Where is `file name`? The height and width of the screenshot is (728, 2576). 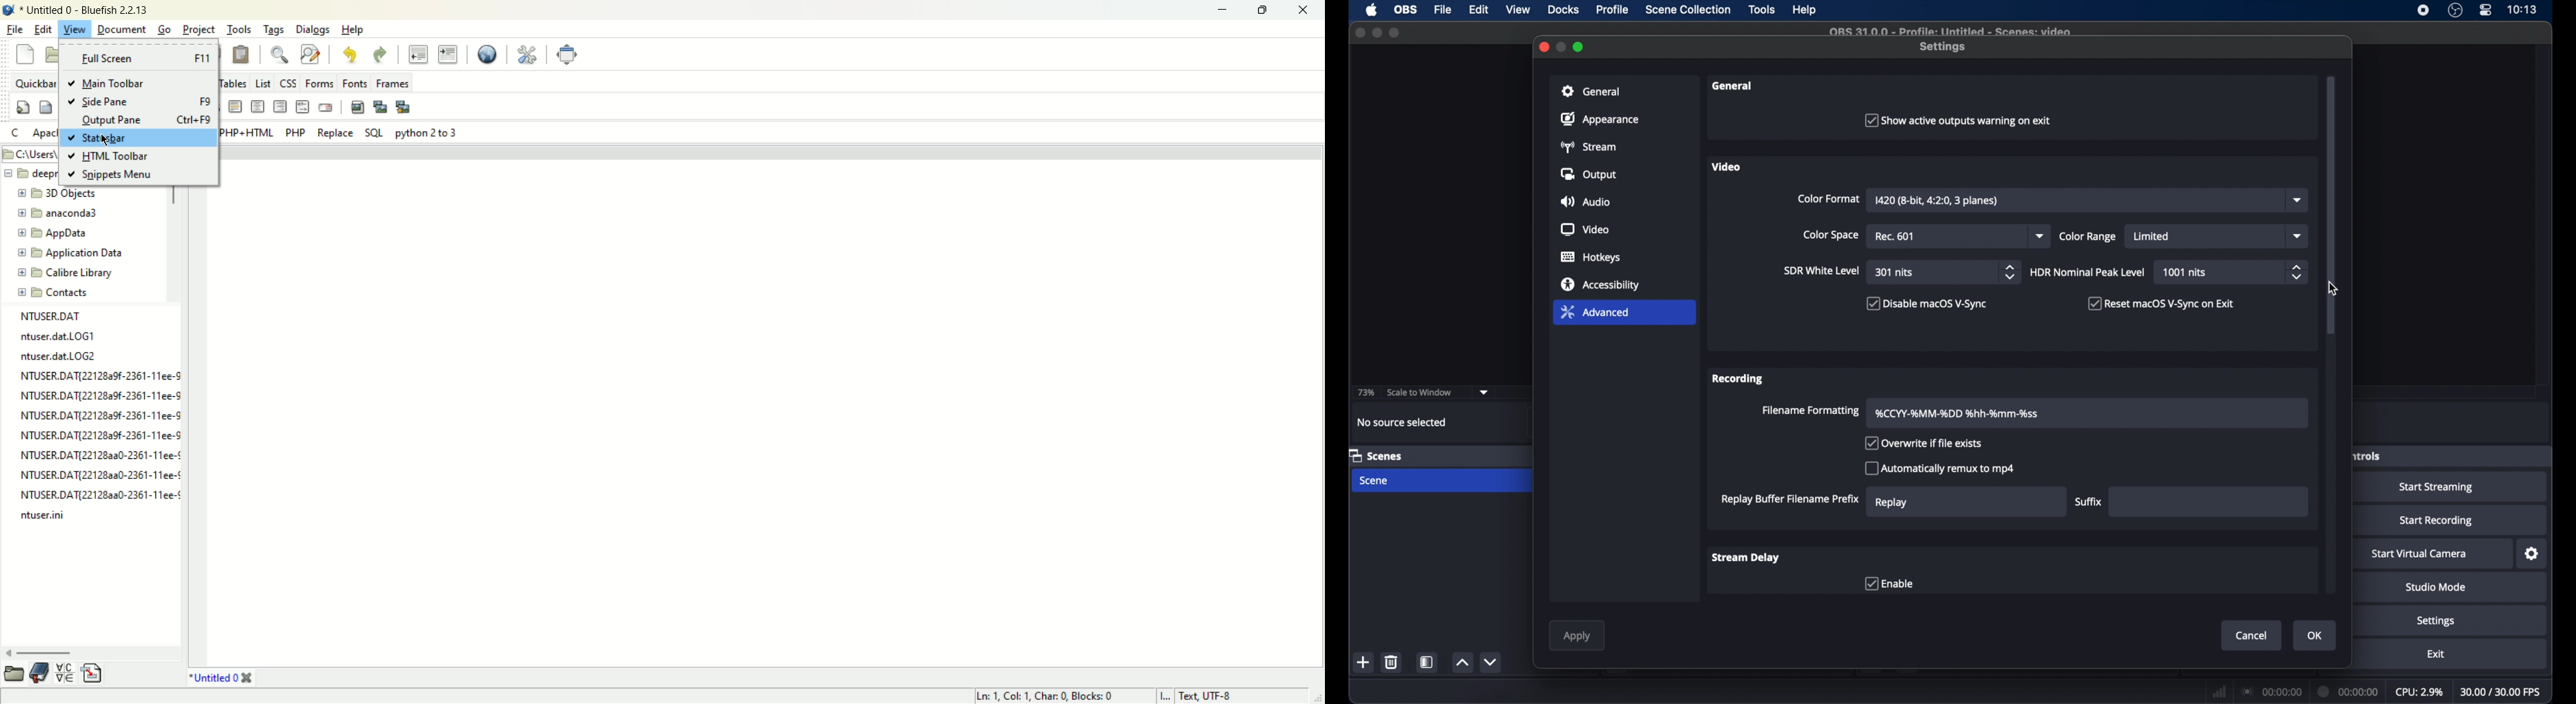
file name is located at coordinates (1949, 30).